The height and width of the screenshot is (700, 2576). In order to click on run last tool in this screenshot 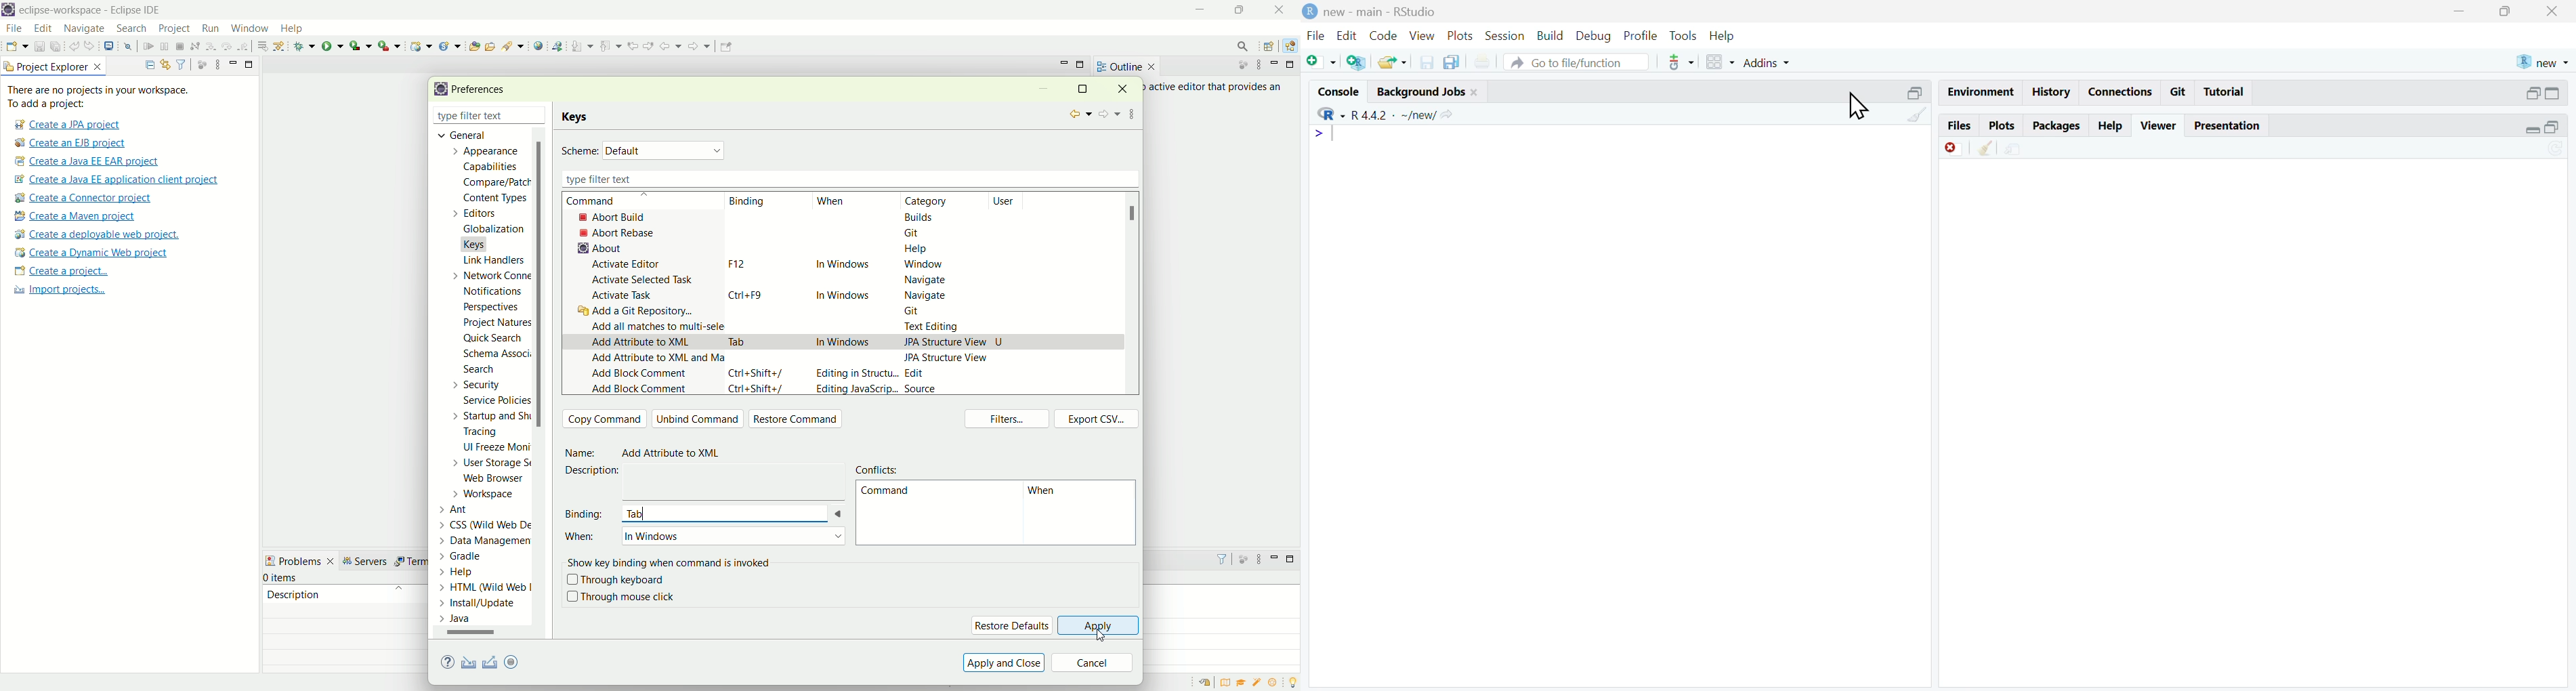, I will do `click(391, 45)`.